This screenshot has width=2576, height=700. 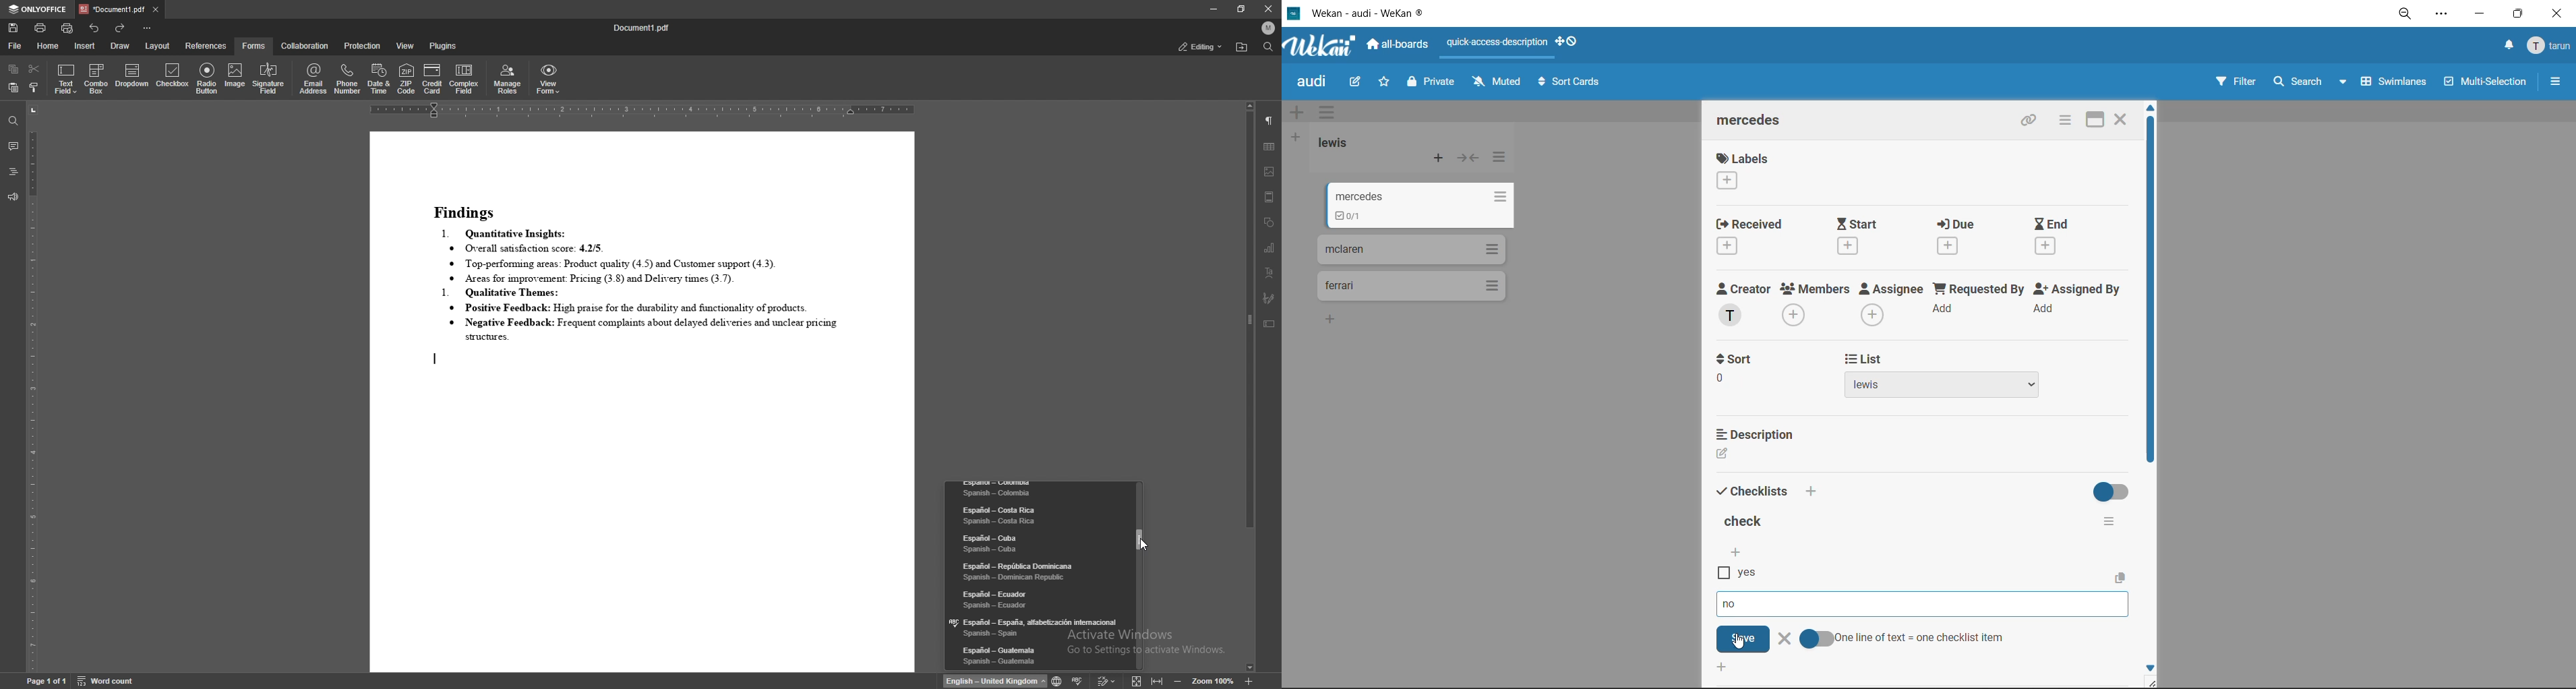 What do you see at coordinates (1036, 598) in the screenshot?
I see `language` at bounding box center [1036, 598].